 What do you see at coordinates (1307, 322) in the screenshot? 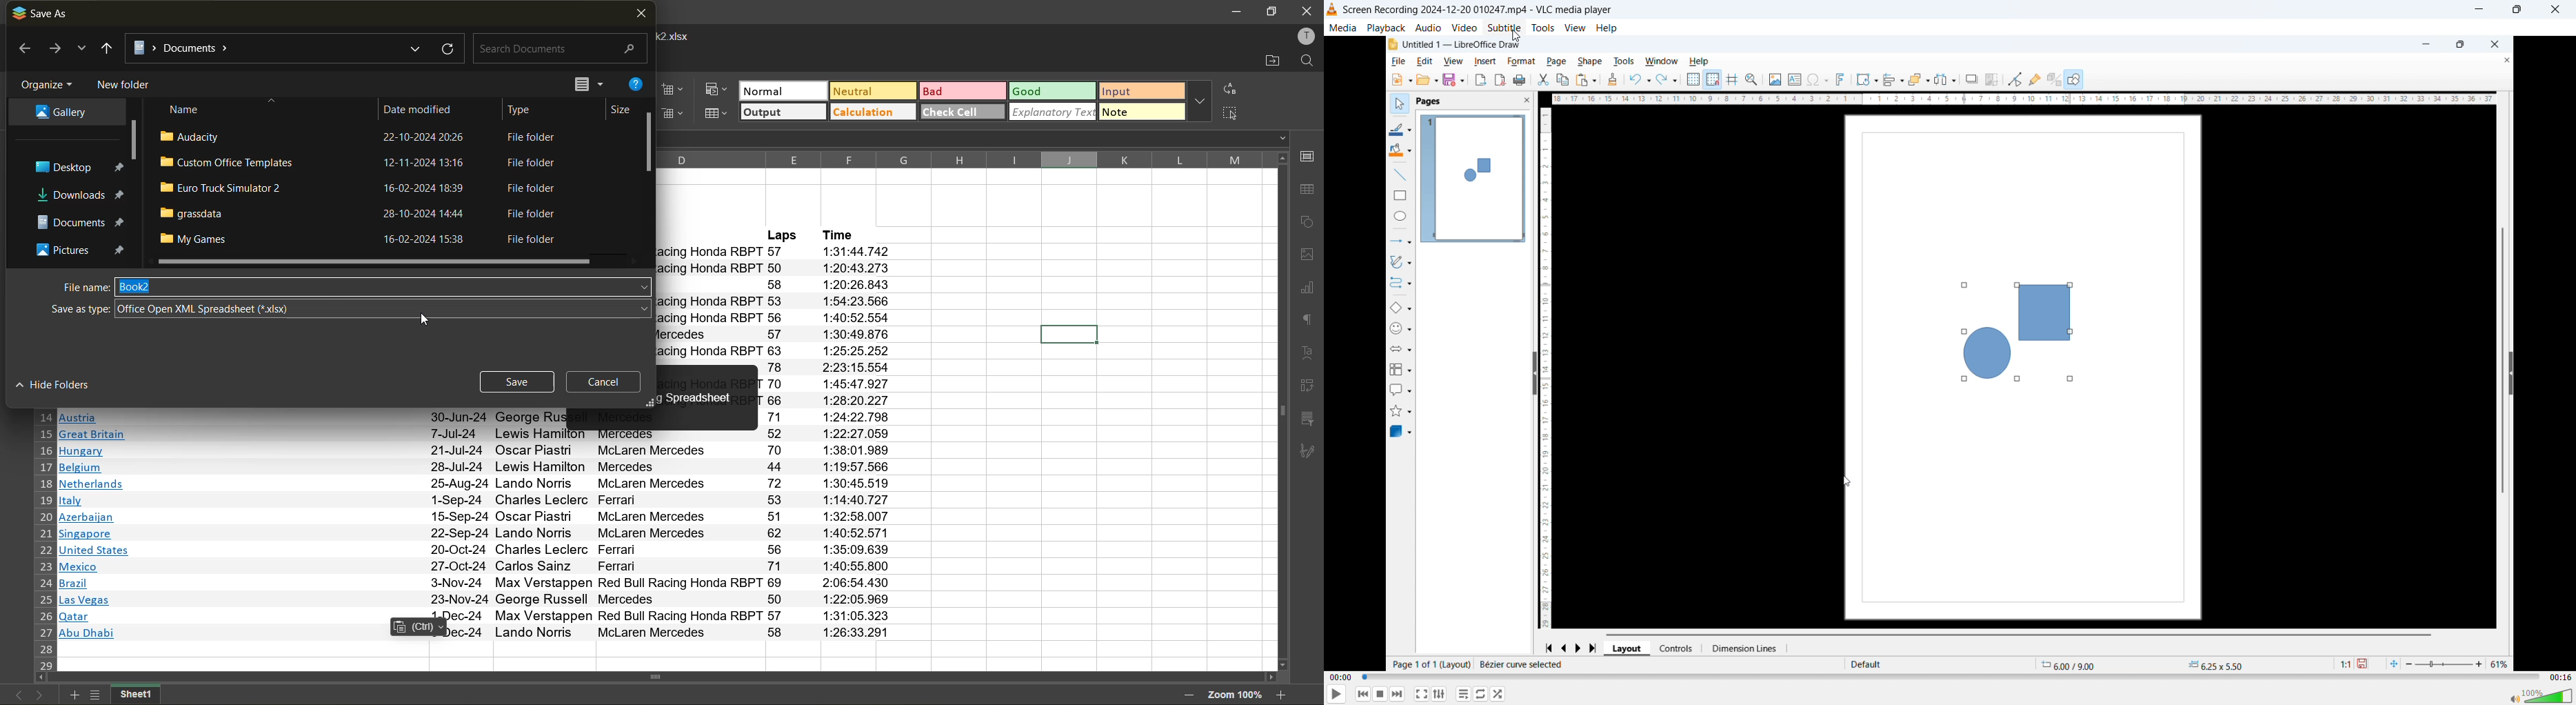
I see `paragraph` at bounding box center [1307, 322].